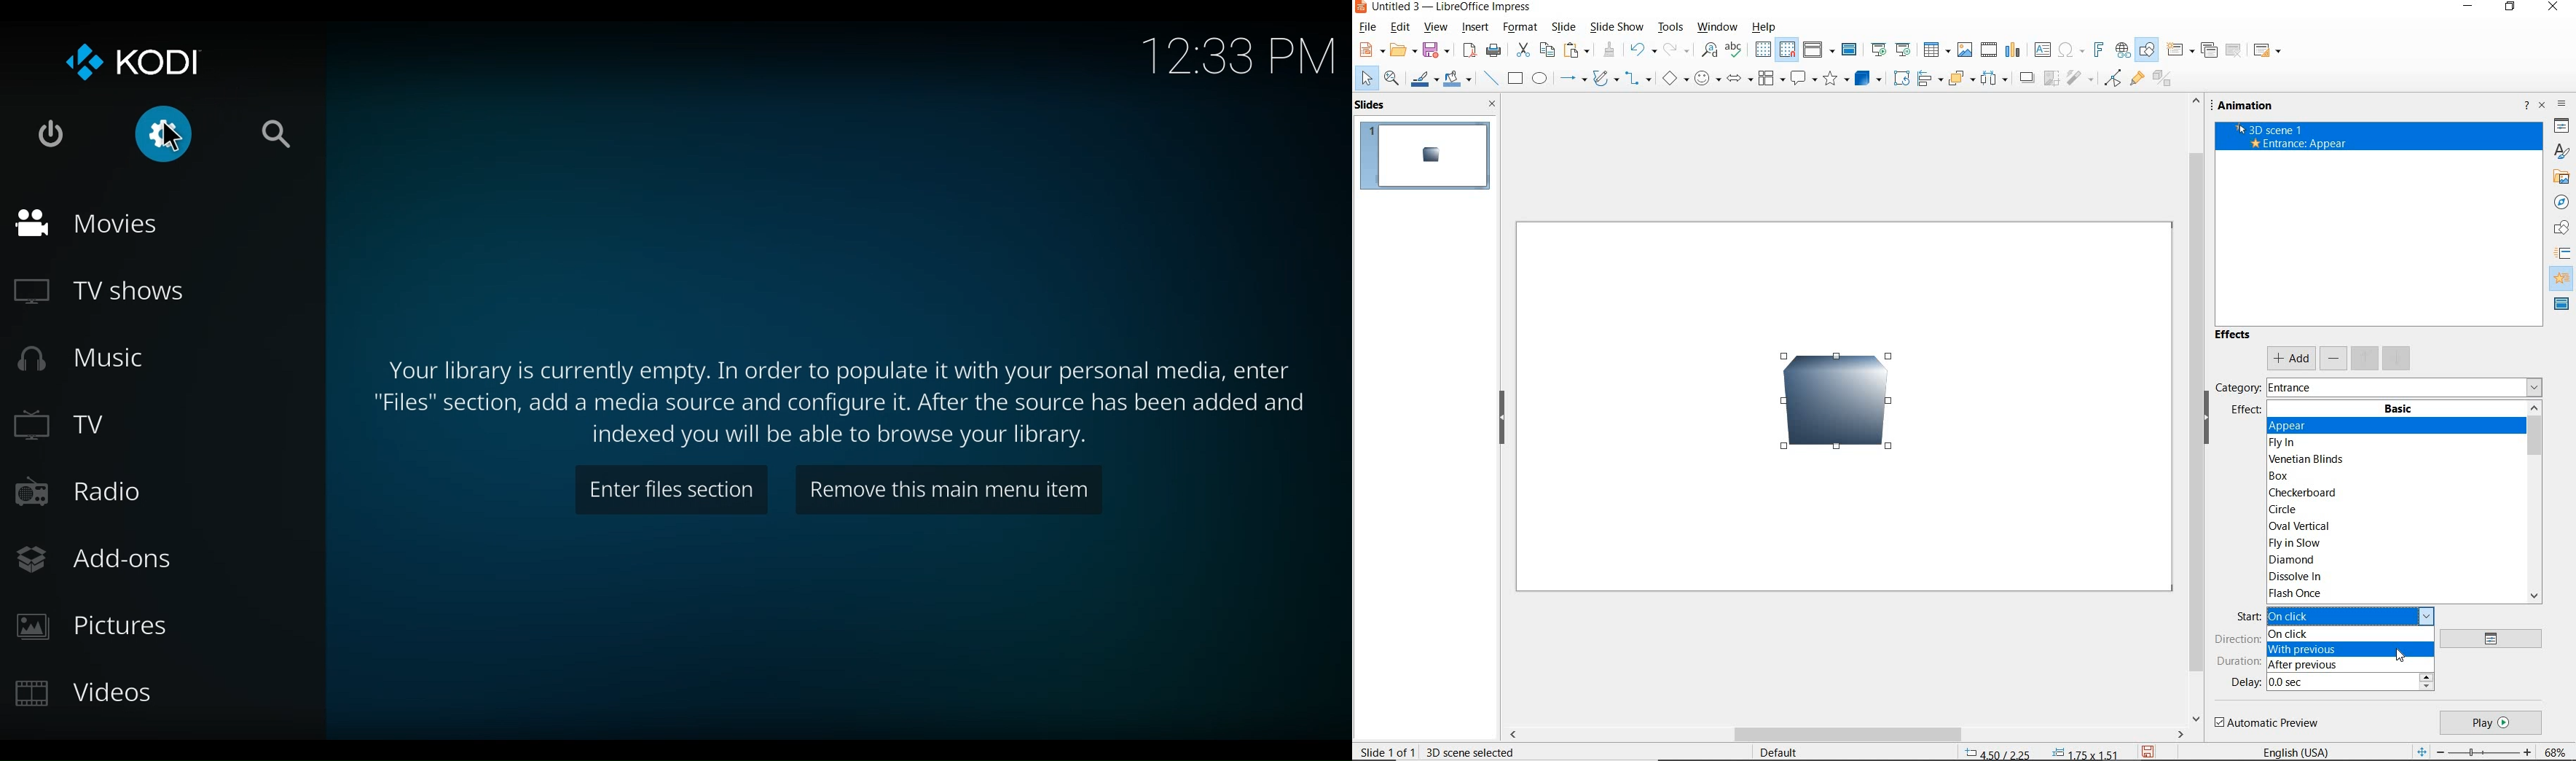 The height and width of the screenshot is (784, 2576). I want to click on VENETIAN BLINDS, so click(2308, 458).